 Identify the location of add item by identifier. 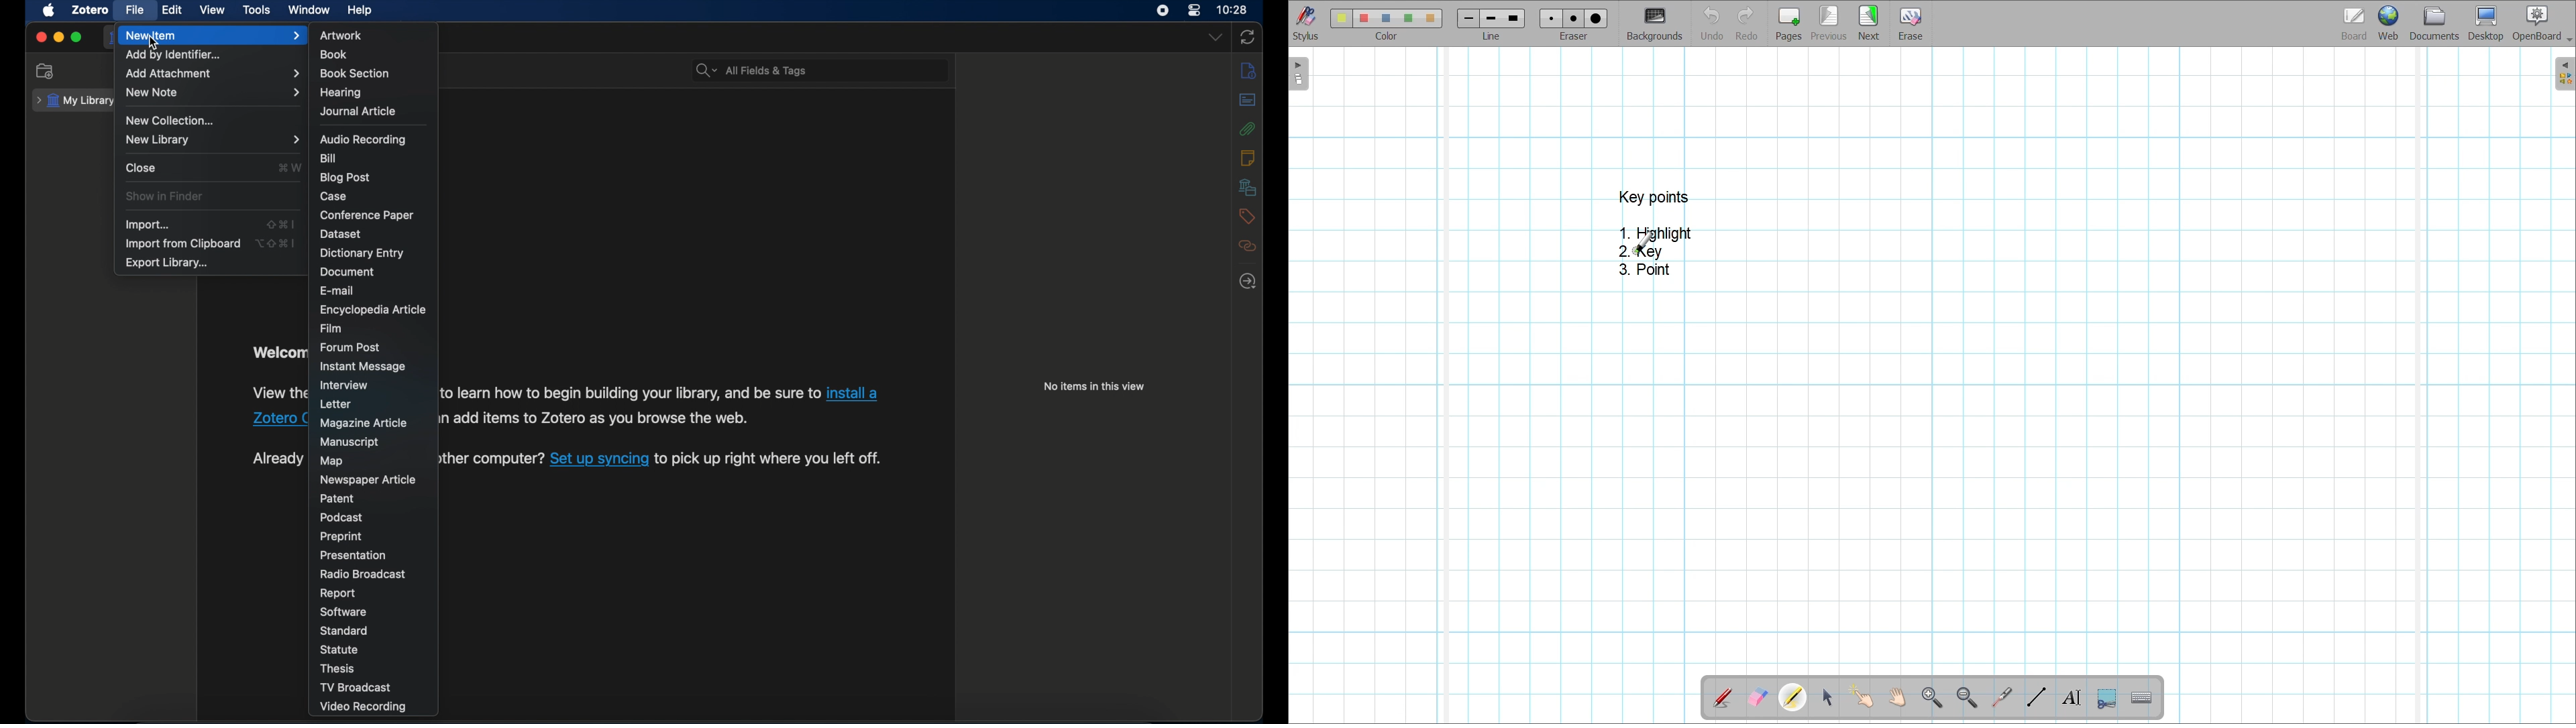
(174, 56).